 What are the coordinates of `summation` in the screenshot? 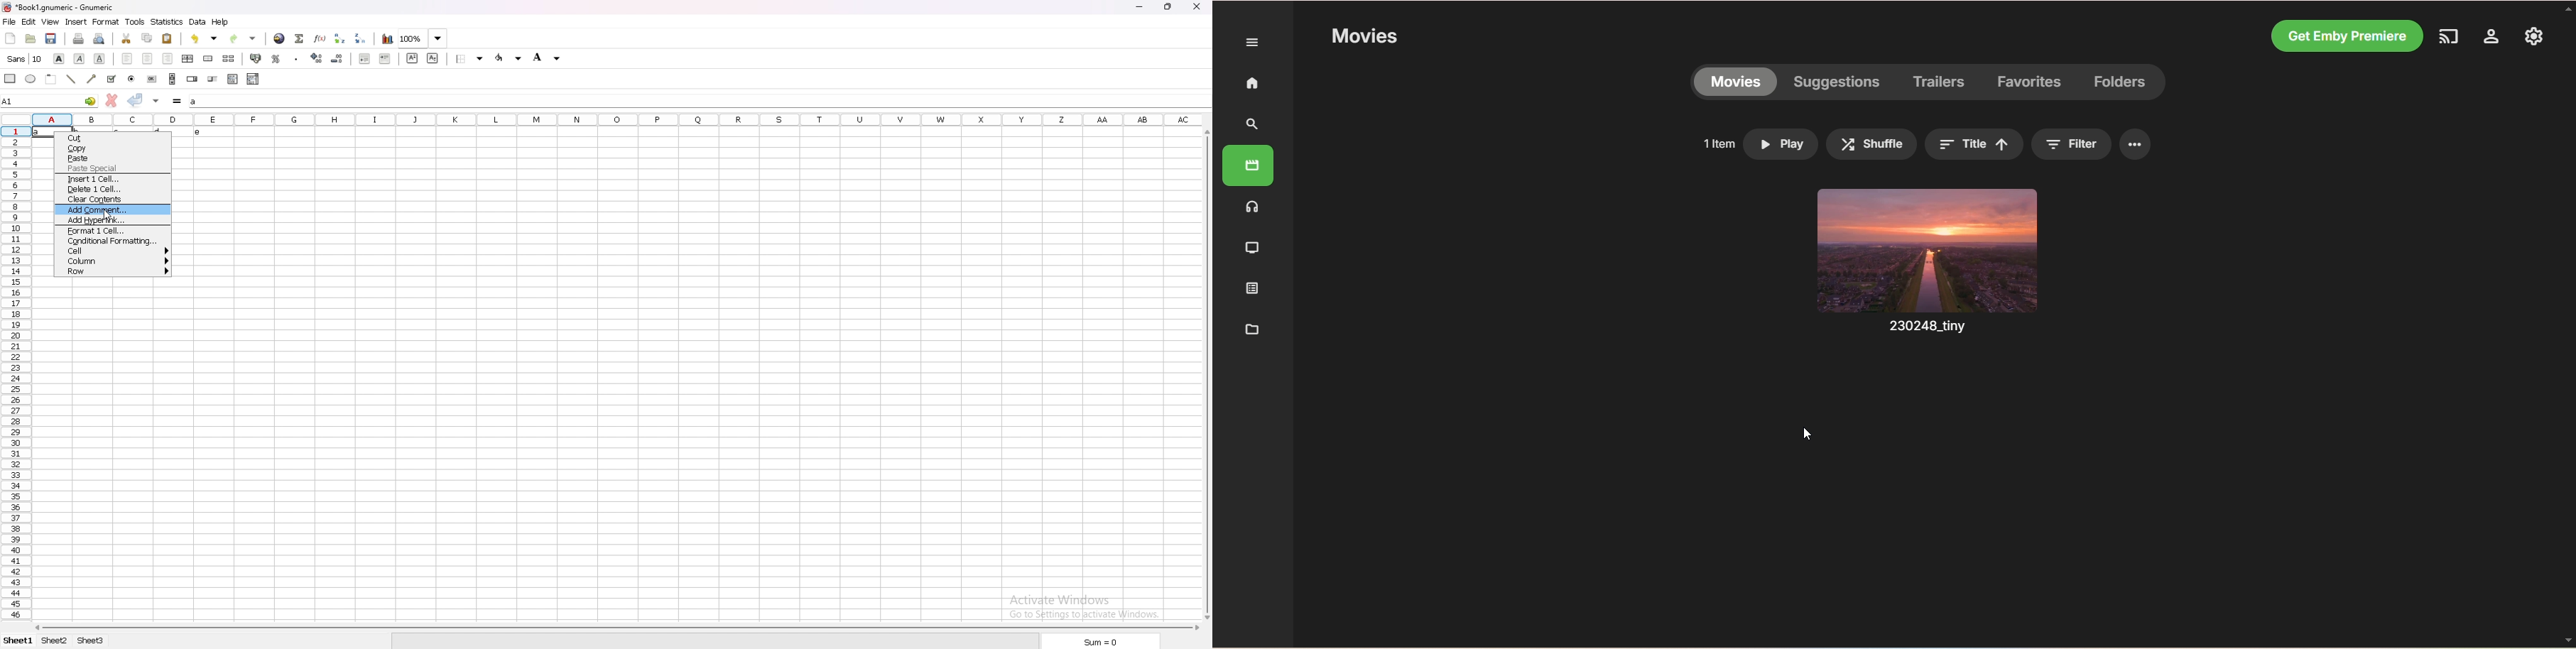 It's located at (300, 39).